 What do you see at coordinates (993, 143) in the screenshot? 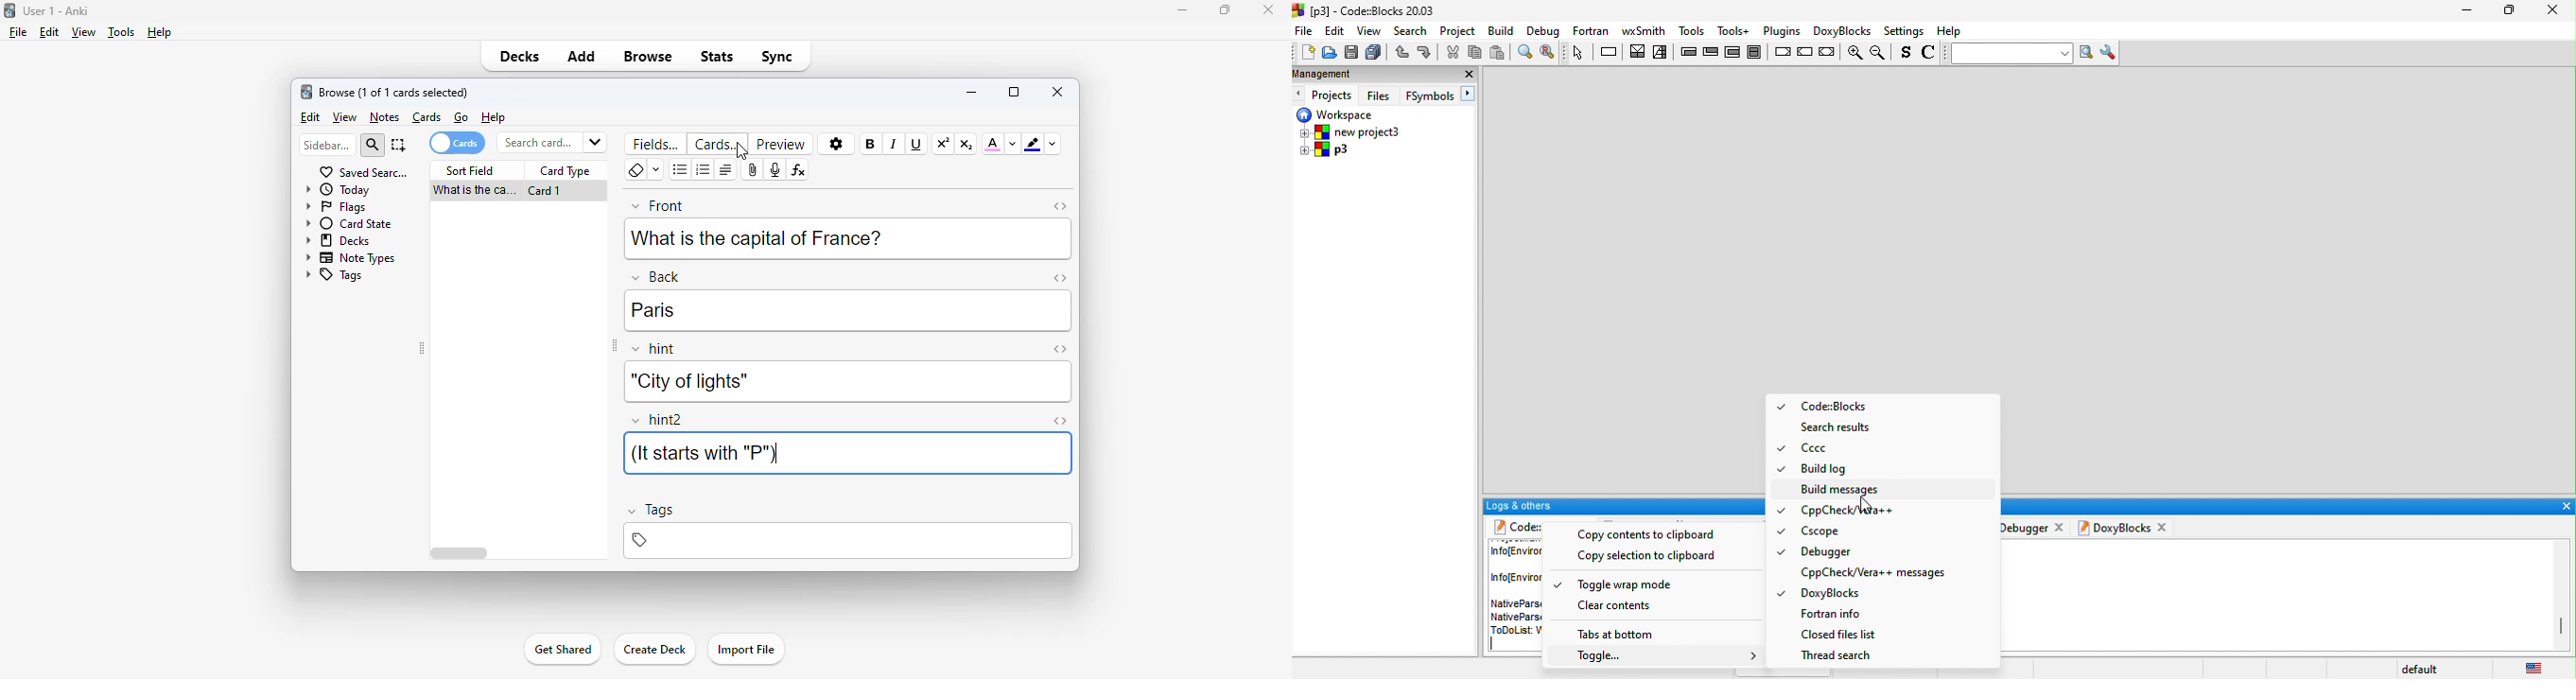
I see `text color` at bounding box center [993, 143].